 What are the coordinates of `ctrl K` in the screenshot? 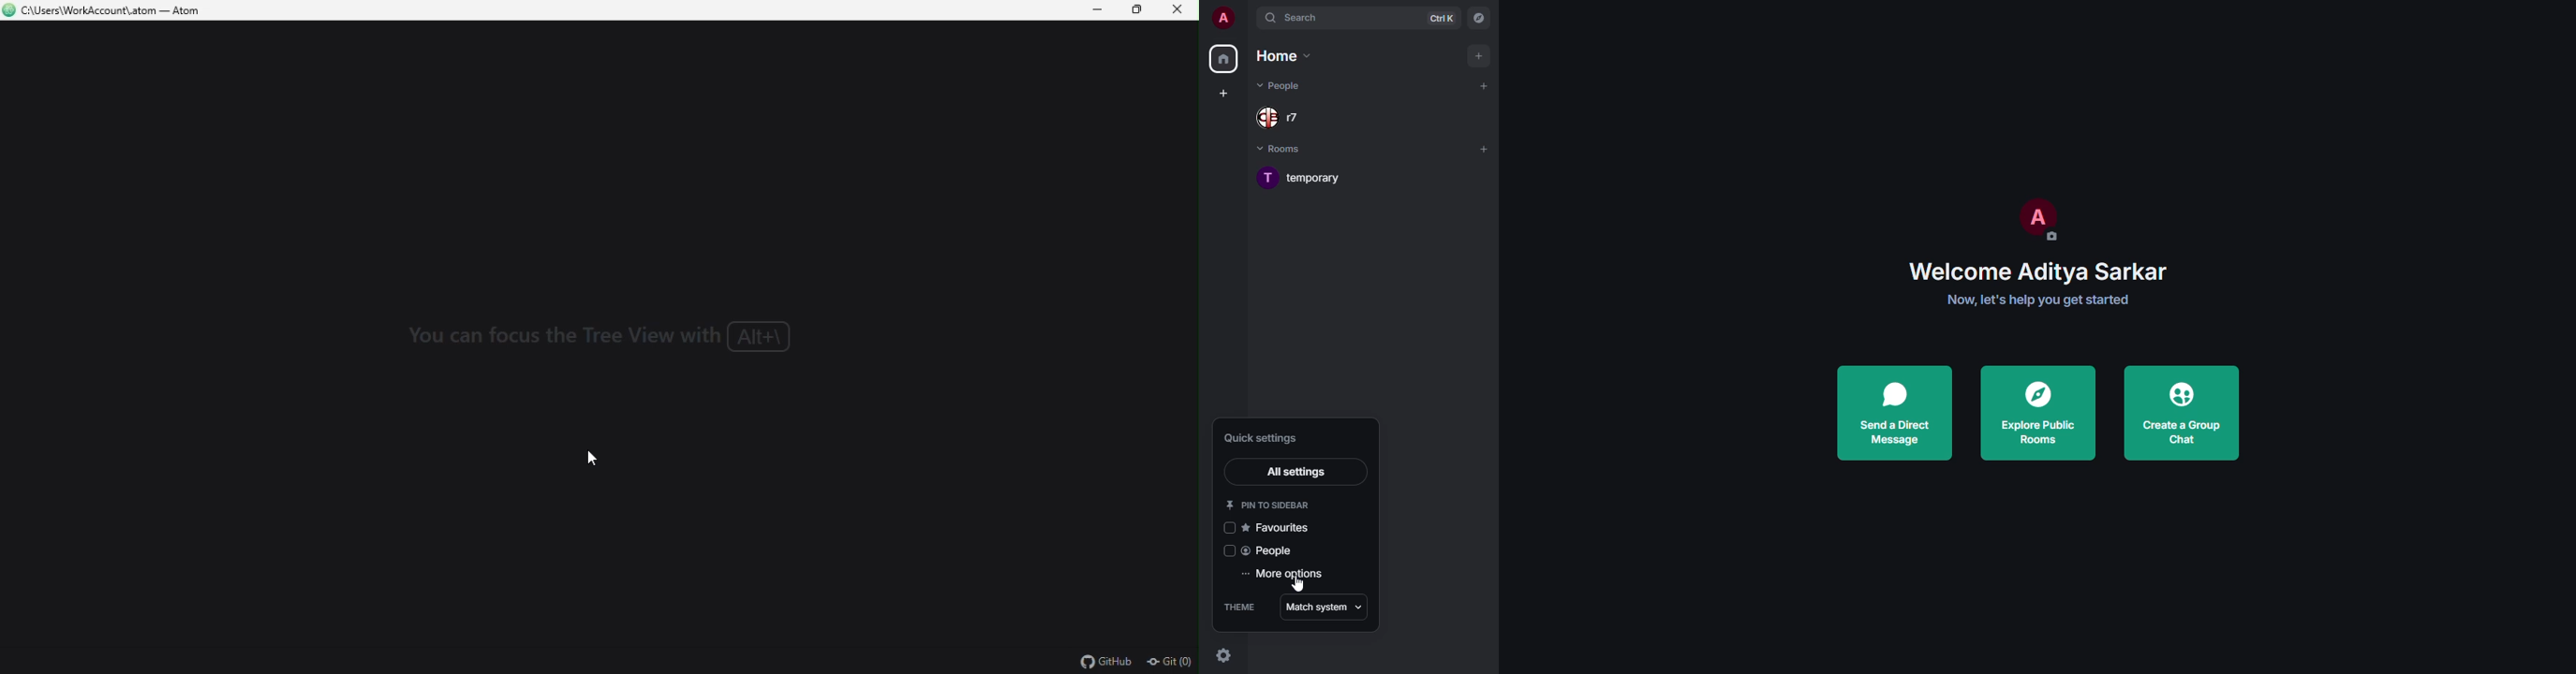 It's located at (1442, 19).